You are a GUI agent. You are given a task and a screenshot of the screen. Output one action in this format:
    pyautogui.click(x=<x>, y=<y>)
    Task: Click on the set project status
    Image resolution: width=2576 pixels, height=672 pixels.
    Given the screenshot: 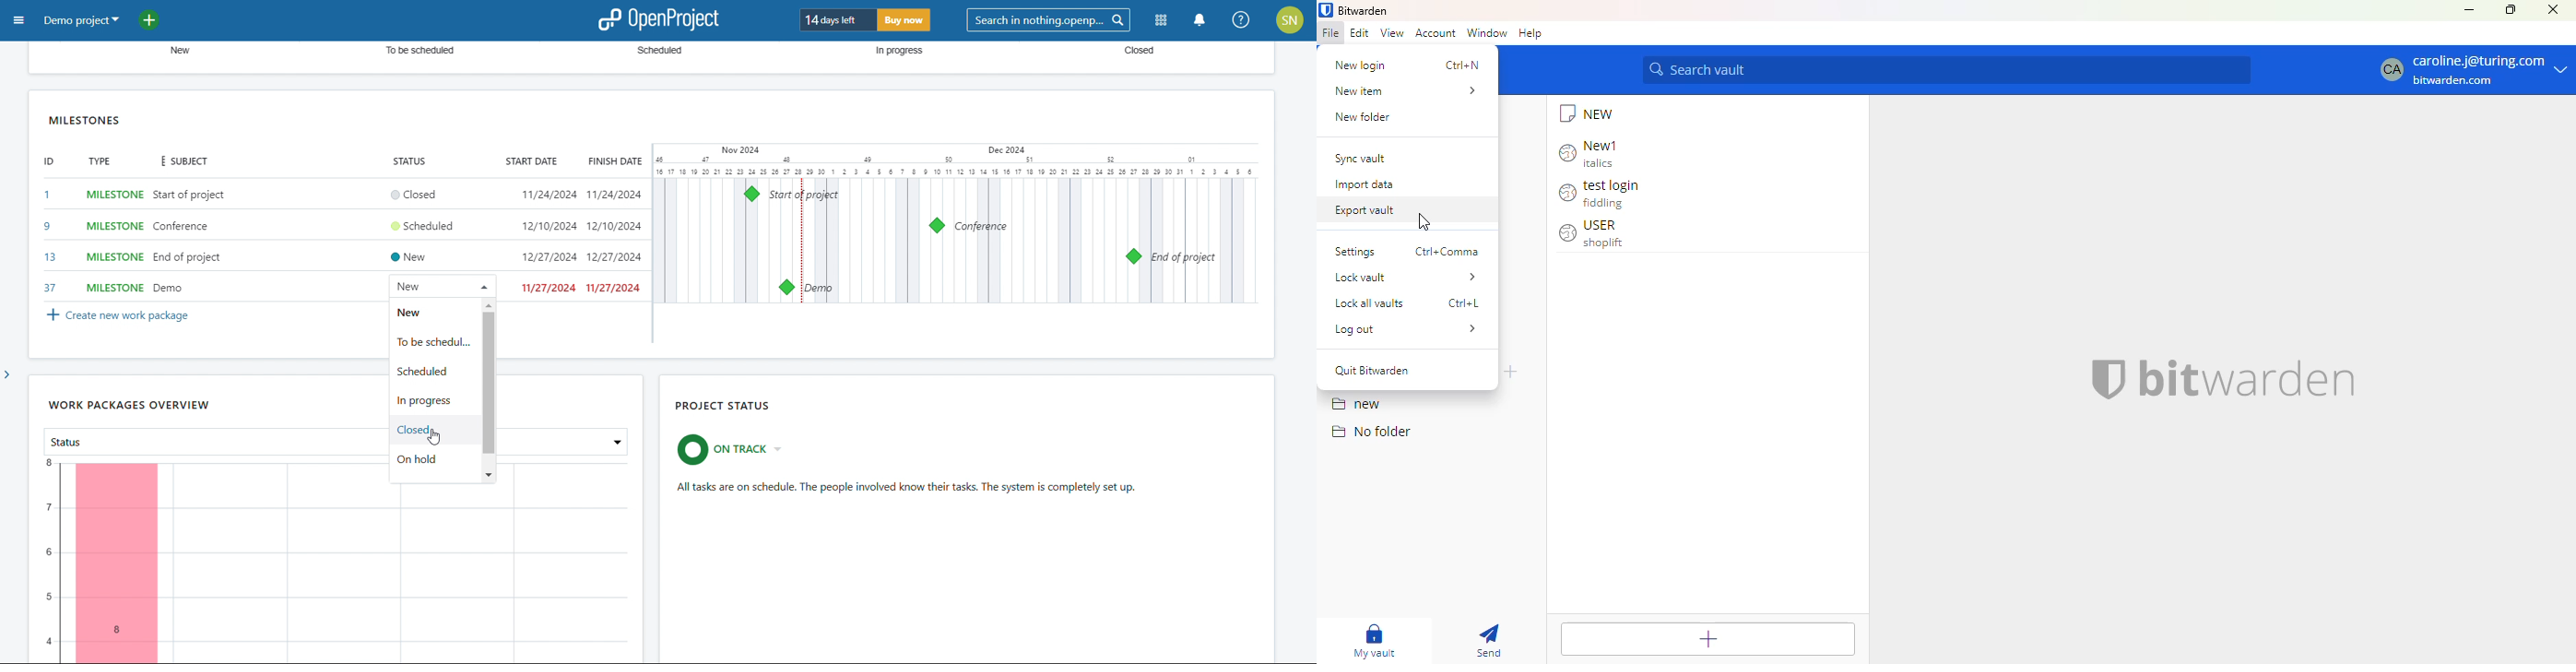 What is the action you would take?
    pyautogui.click(x=735, y=449)
    